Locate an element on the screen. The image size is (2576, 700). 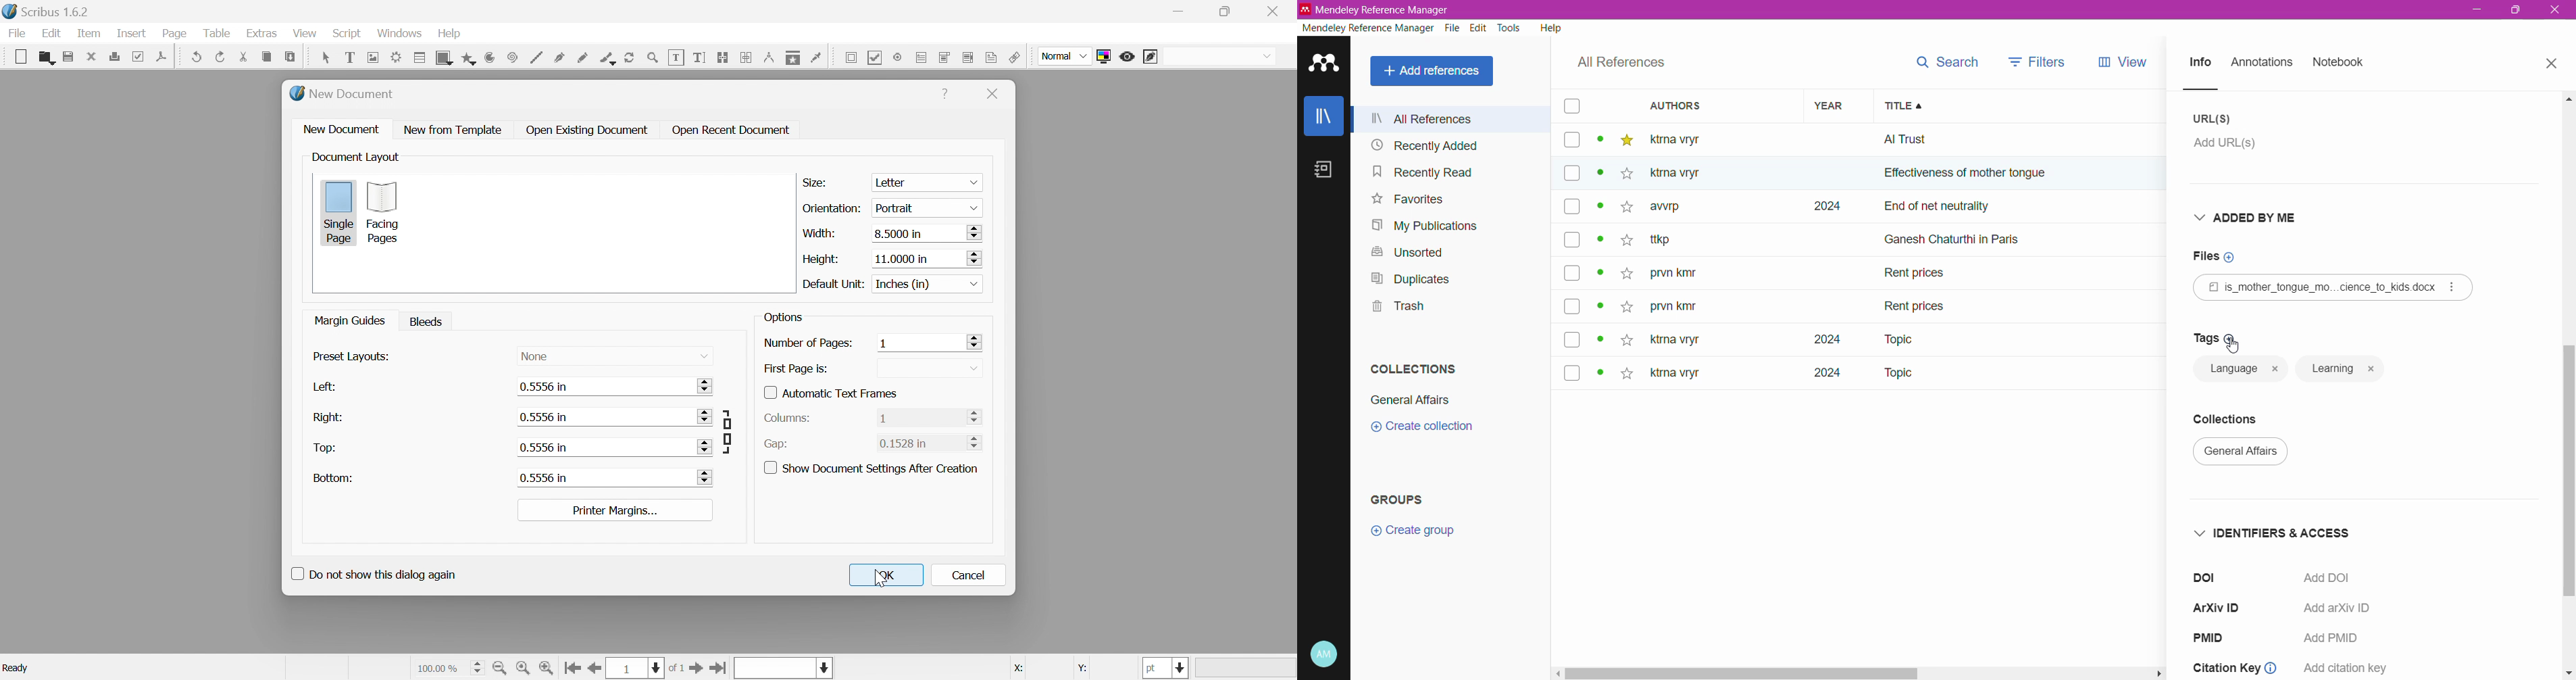
Application Name is located at coordinates (1388, 9).